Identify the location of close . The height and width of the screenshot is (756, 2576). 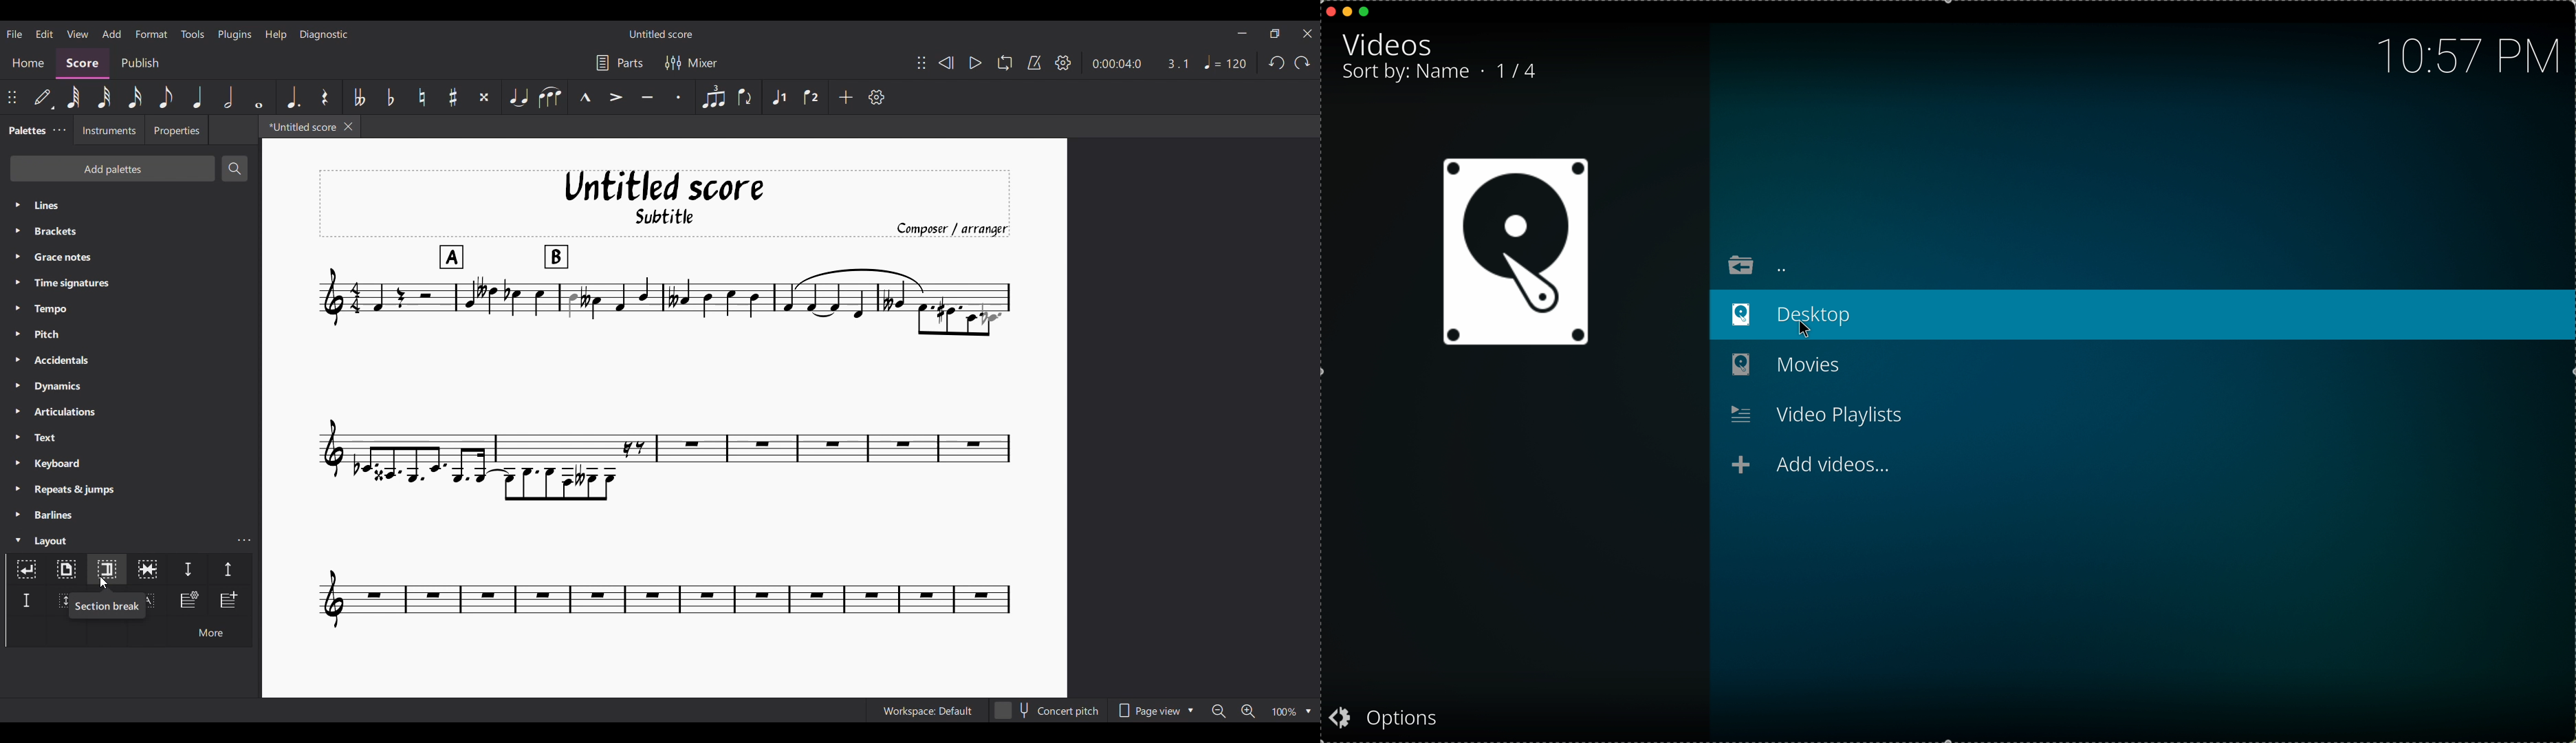
(1328, 11).